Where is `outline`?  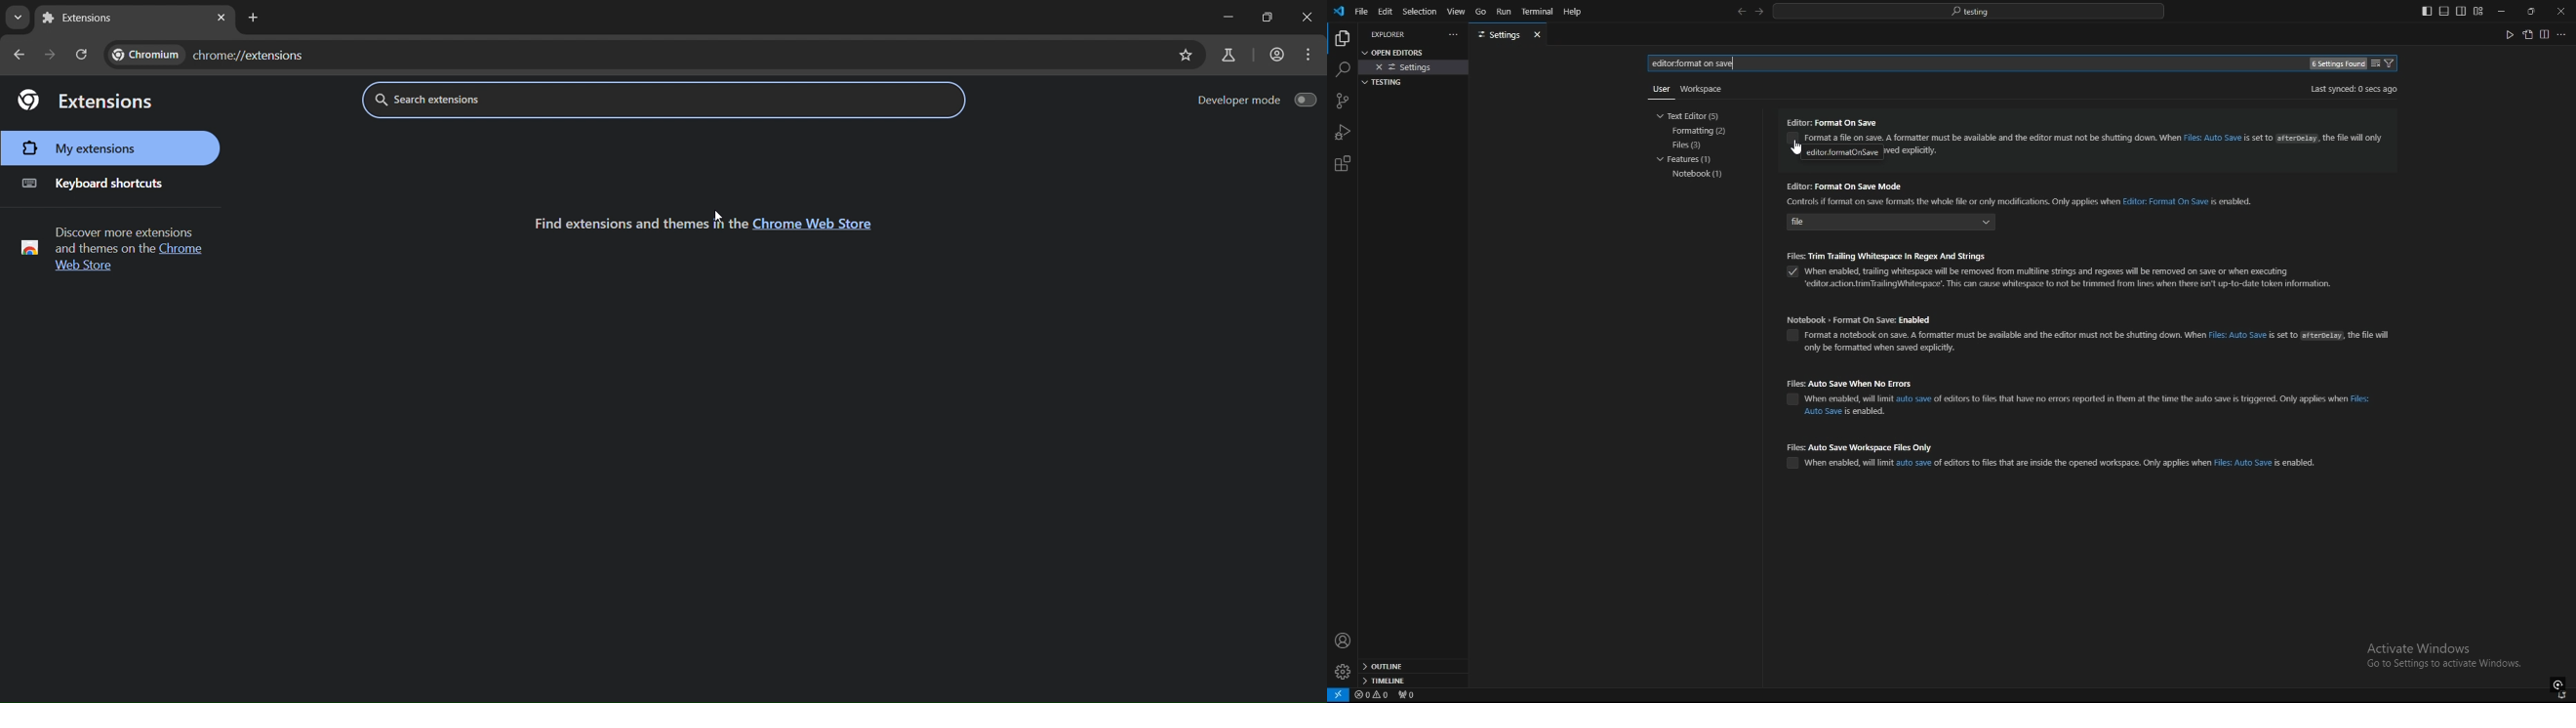
outline is located at coordinates (1413, 667).